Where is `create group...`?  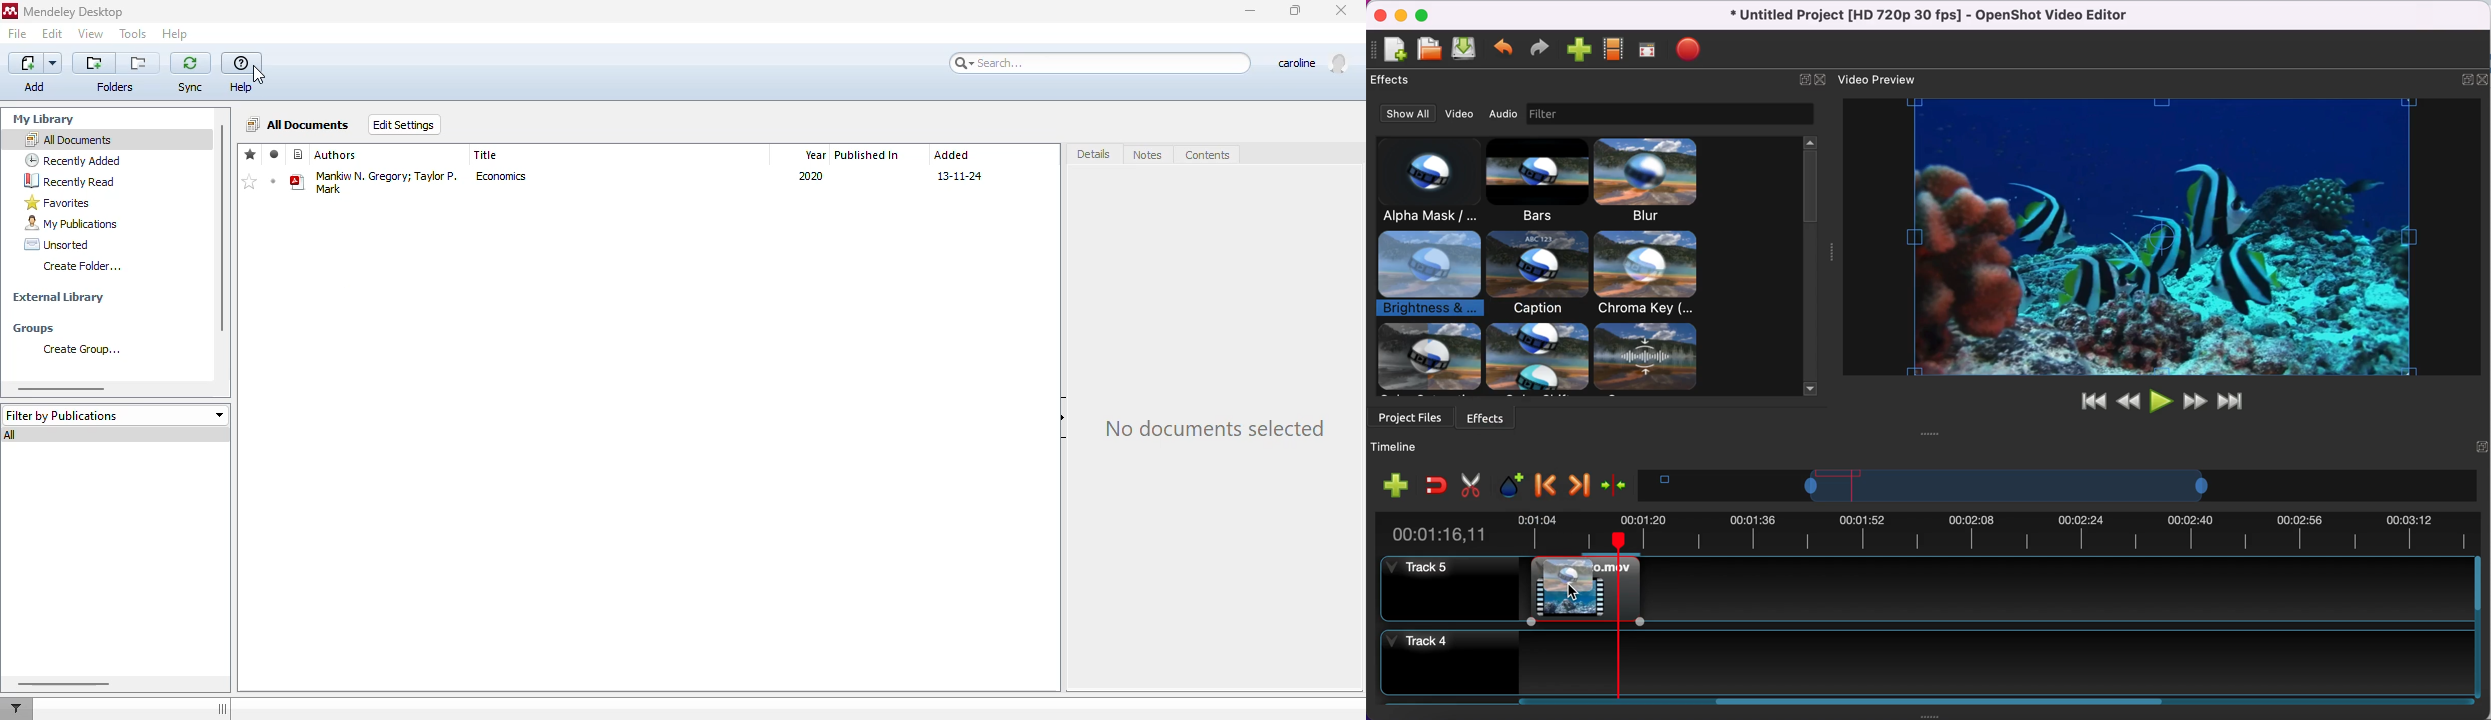
create group... is located at coordinates (82, 349).